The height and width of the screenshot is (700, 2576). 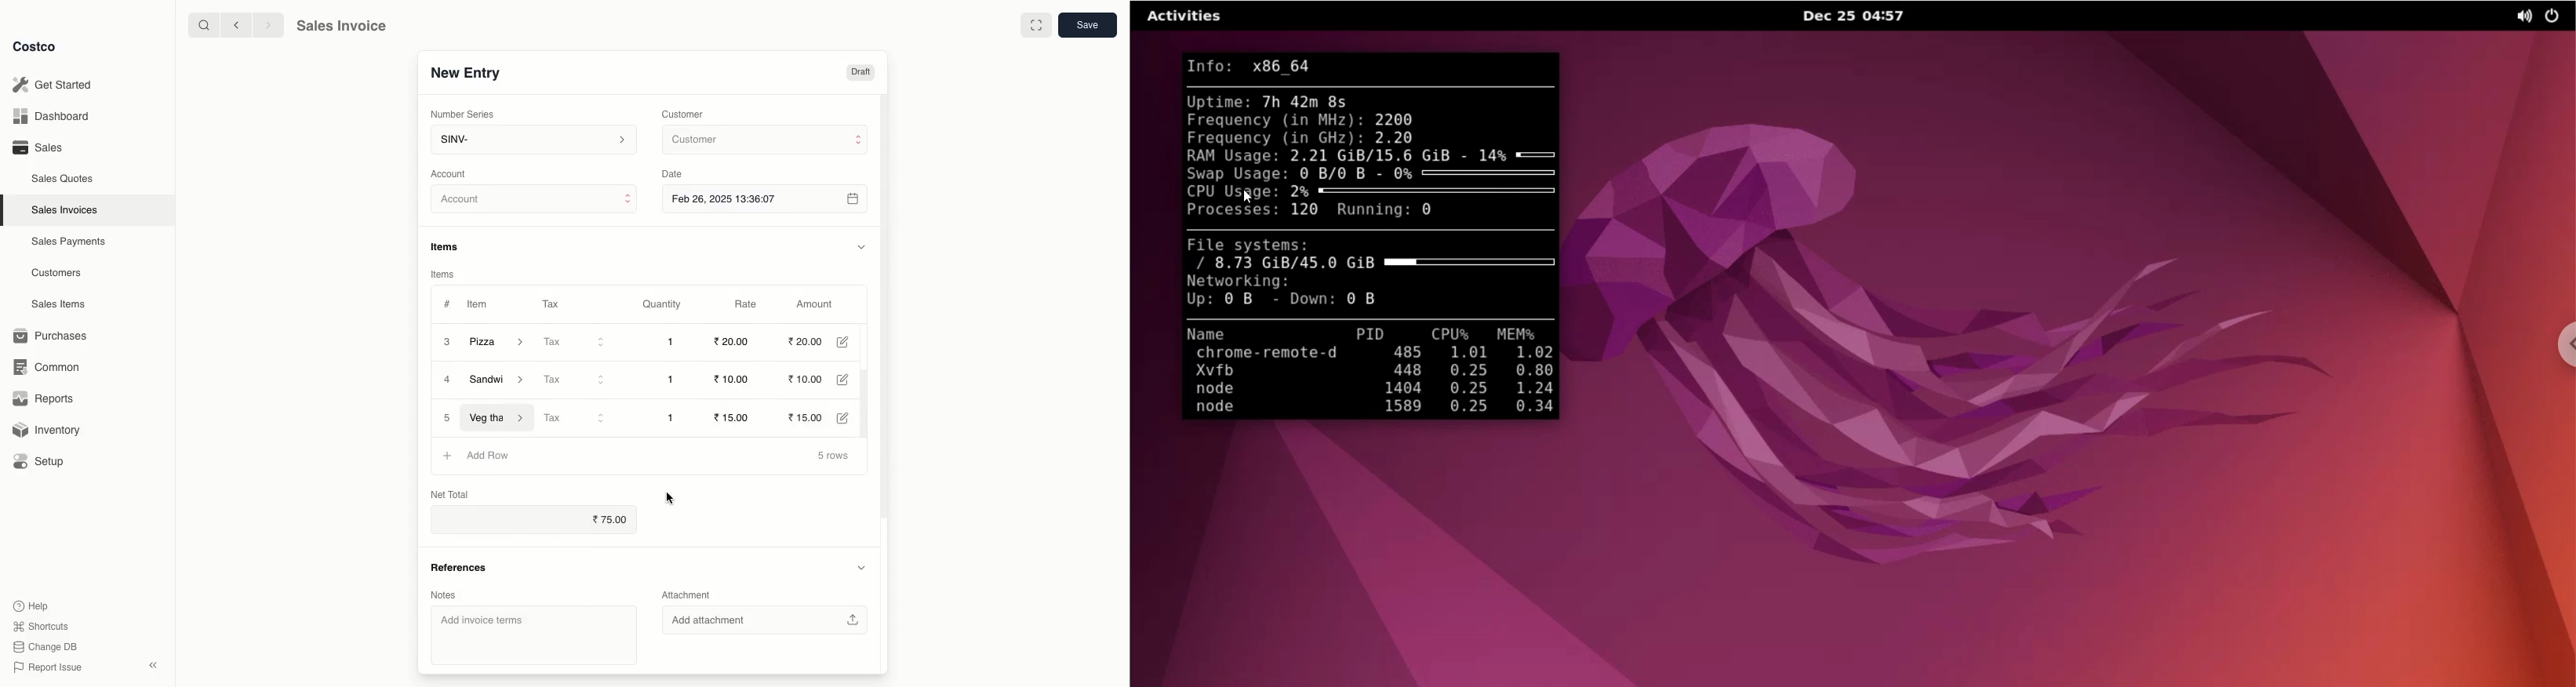 What do you see at coordinates (64, 178) in the screenshot?
I see `Sales Quotes` at bounding box center [64, 178].